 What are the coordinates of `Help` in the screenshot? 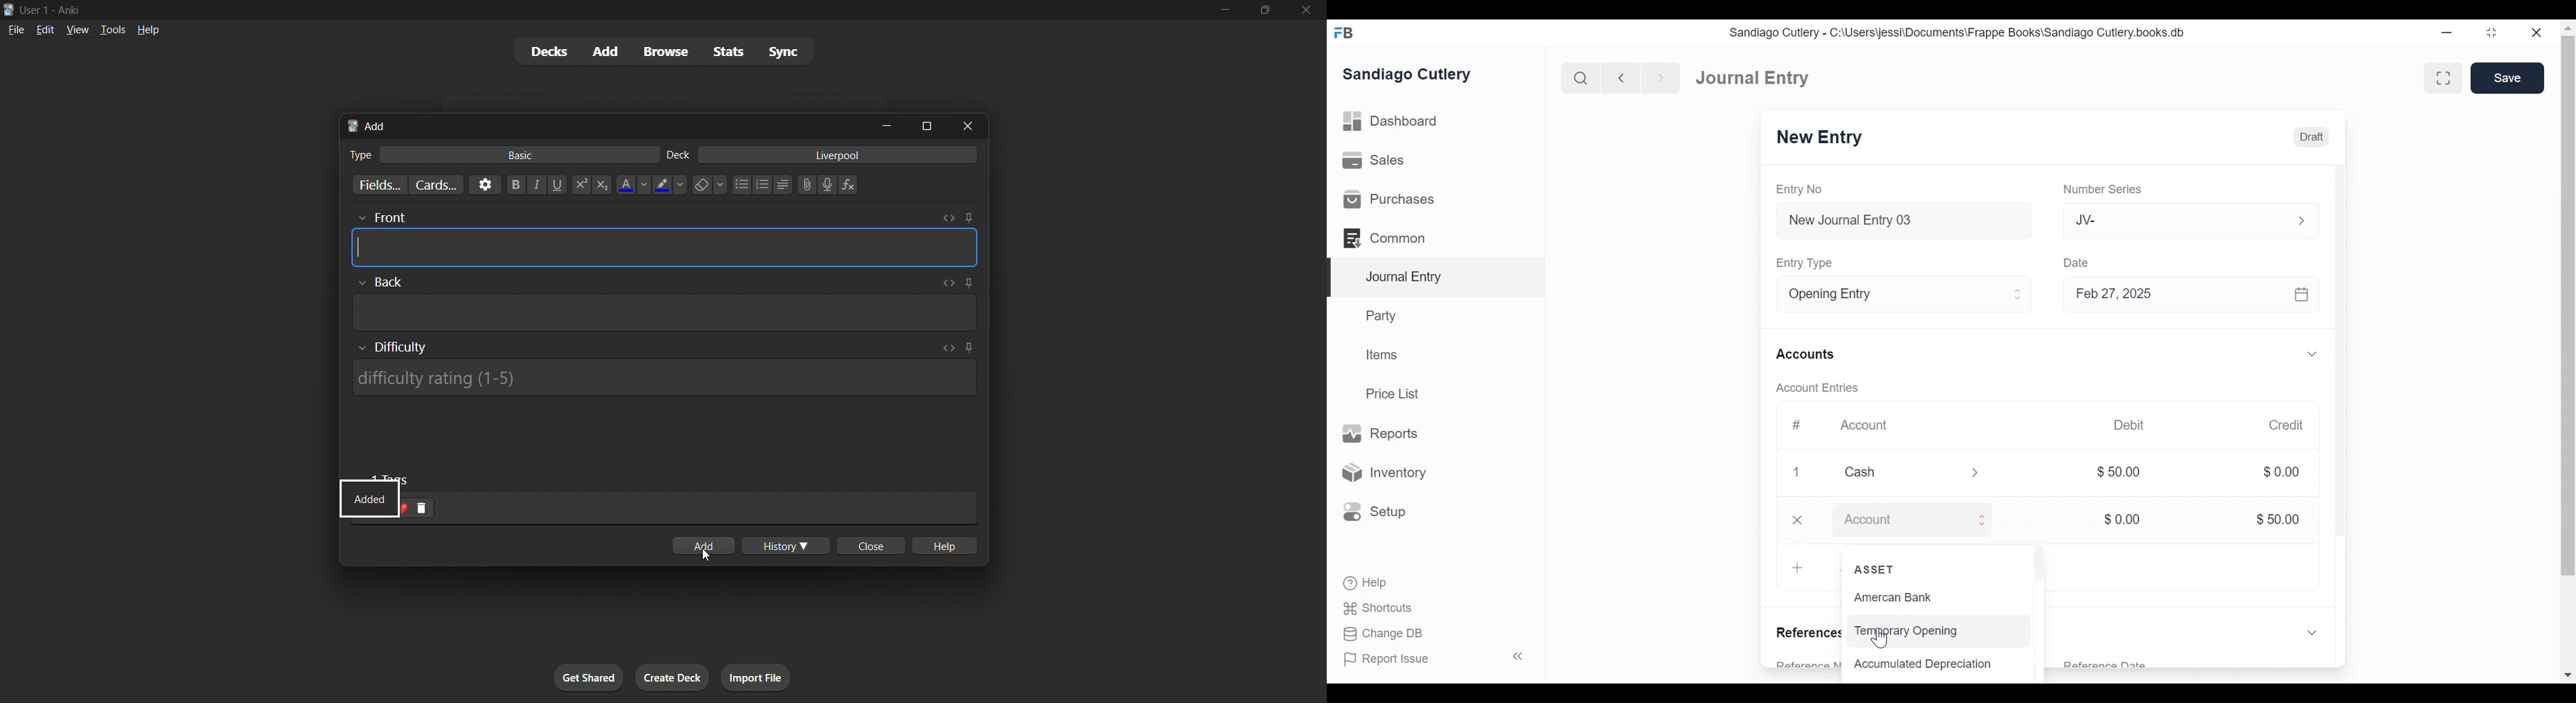 It's located at (1366, 583).